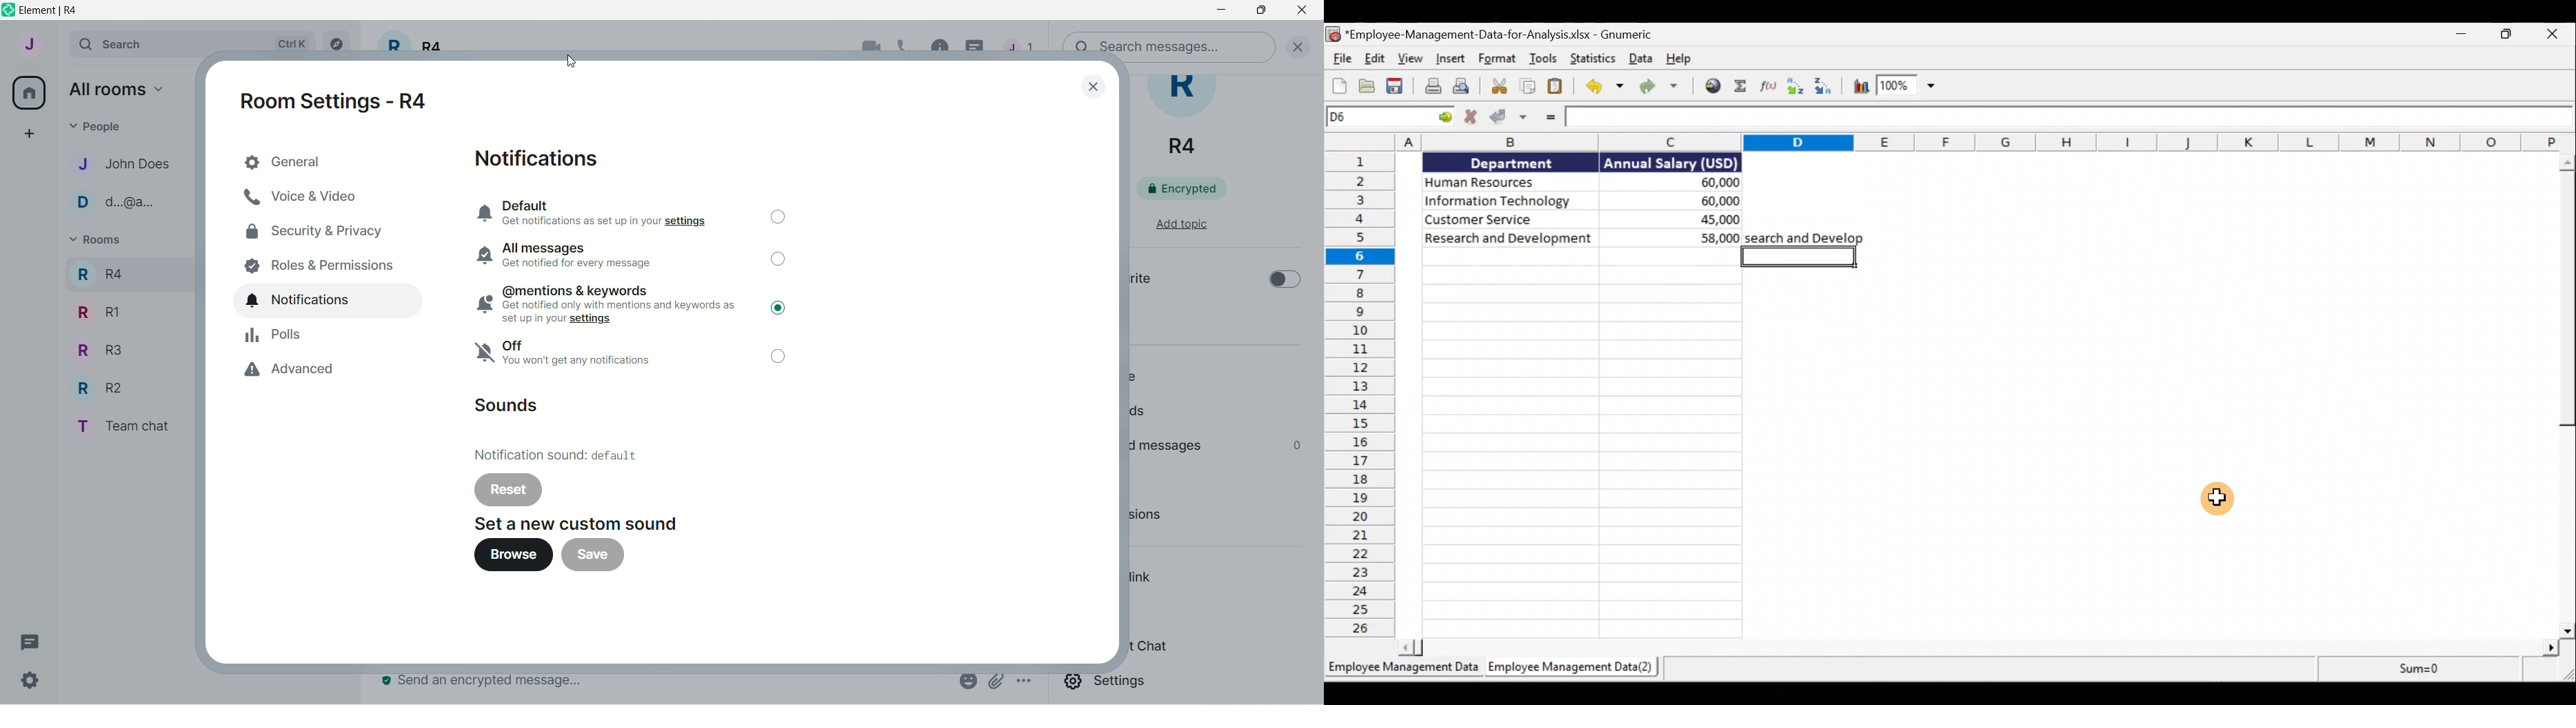 The image size is (2576, 728). Describe the element at coordinates (941, 46) in the screenshot. I see `room info` at that location.